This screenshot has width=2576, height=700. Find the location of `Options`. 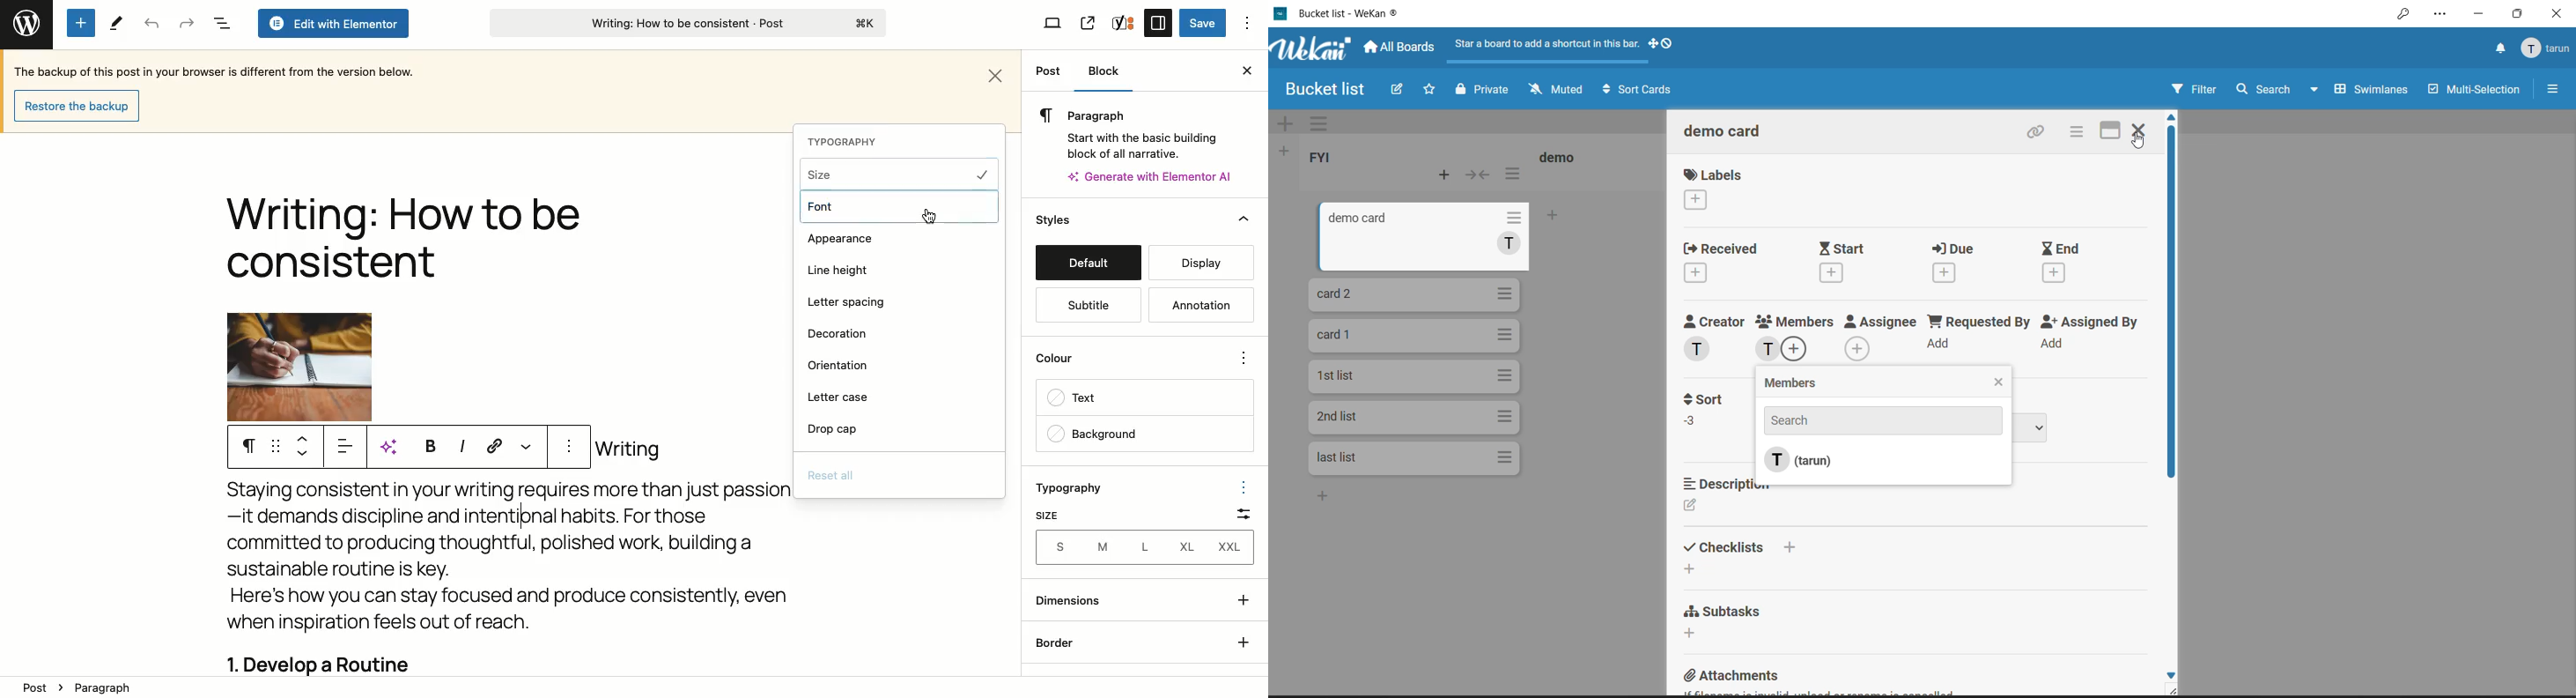

Options is located at coordinates (1248, 23).